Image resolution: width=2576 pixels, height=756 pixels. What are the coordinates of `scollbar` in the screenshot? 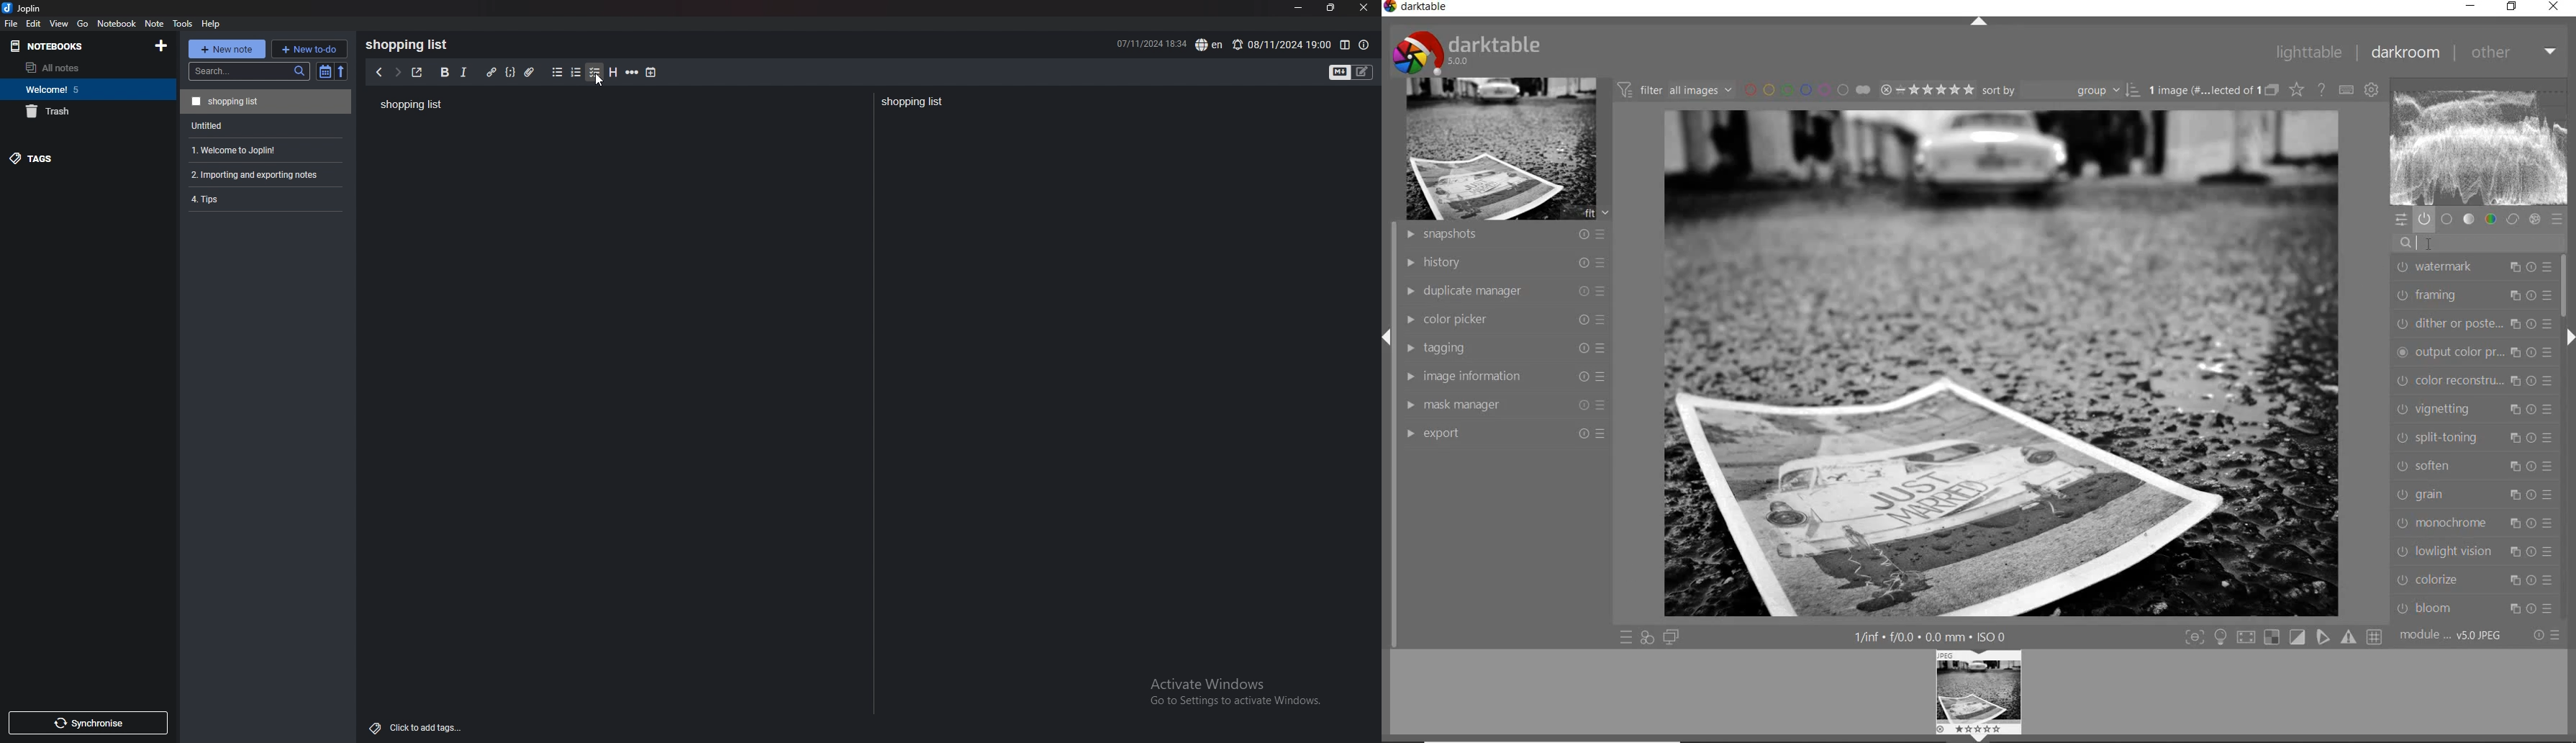 It's located at (2567, 285).